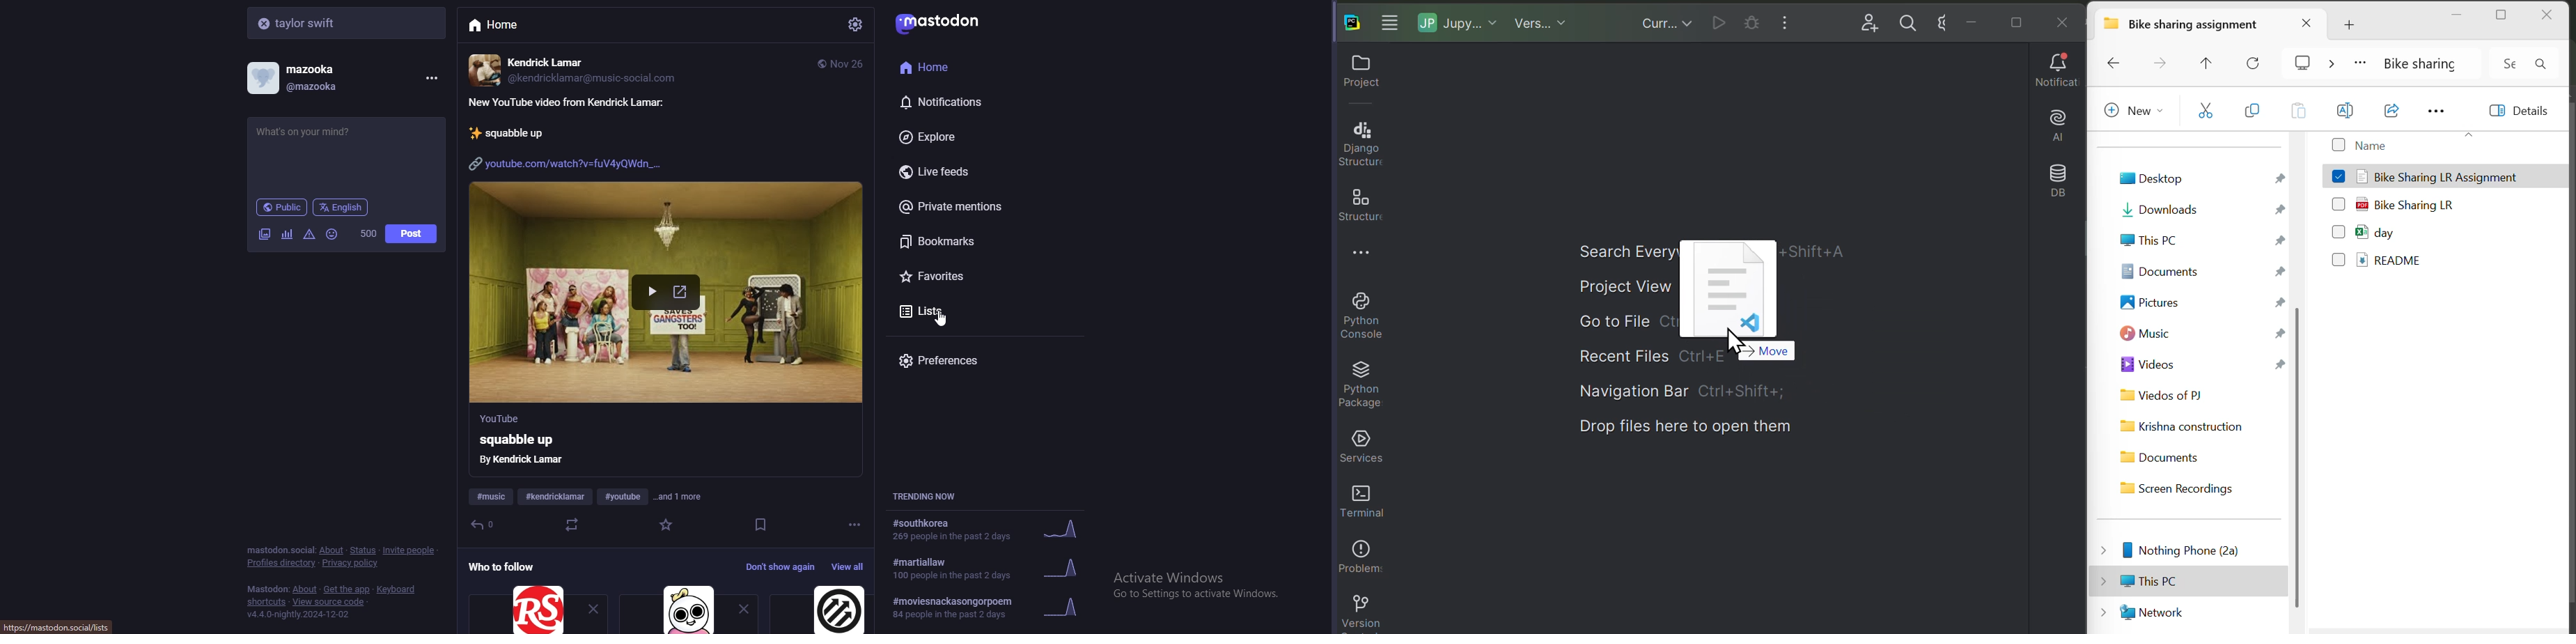 This screenshot has width=2576, height=644. I want to click on close, so click(2548, 17).